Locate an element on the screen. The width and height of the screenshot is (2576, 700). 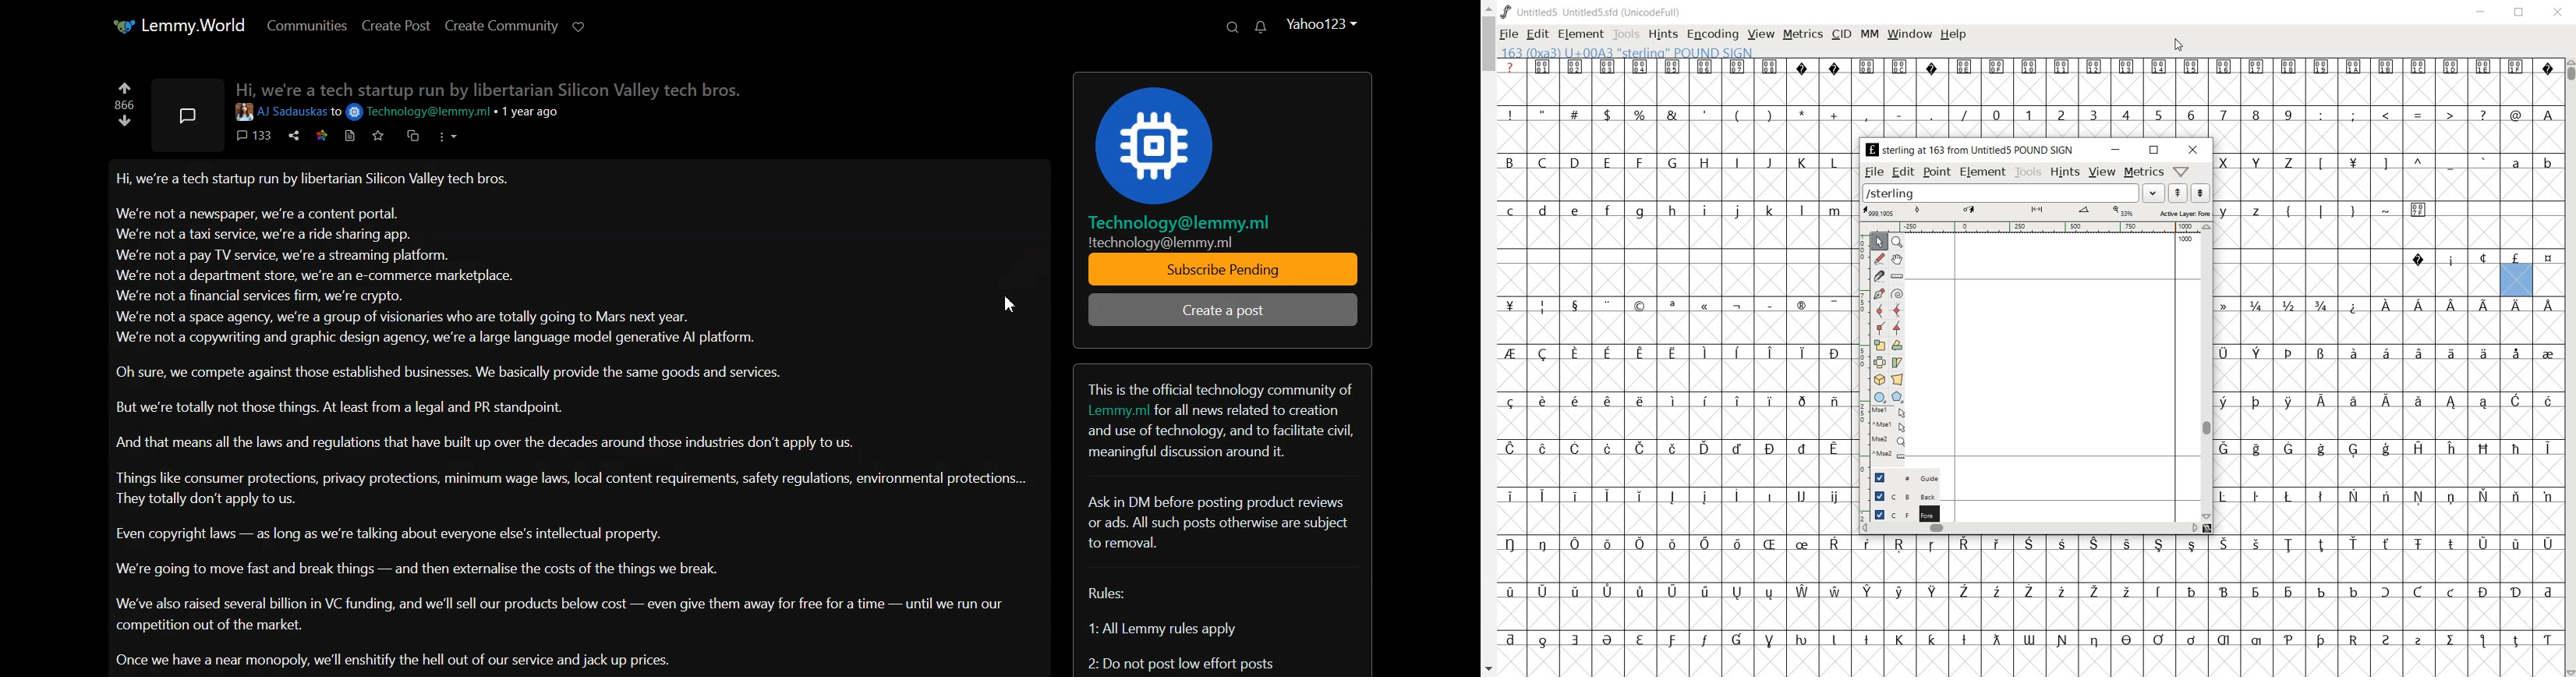
Symbol is located at coordinates (2484, 642).